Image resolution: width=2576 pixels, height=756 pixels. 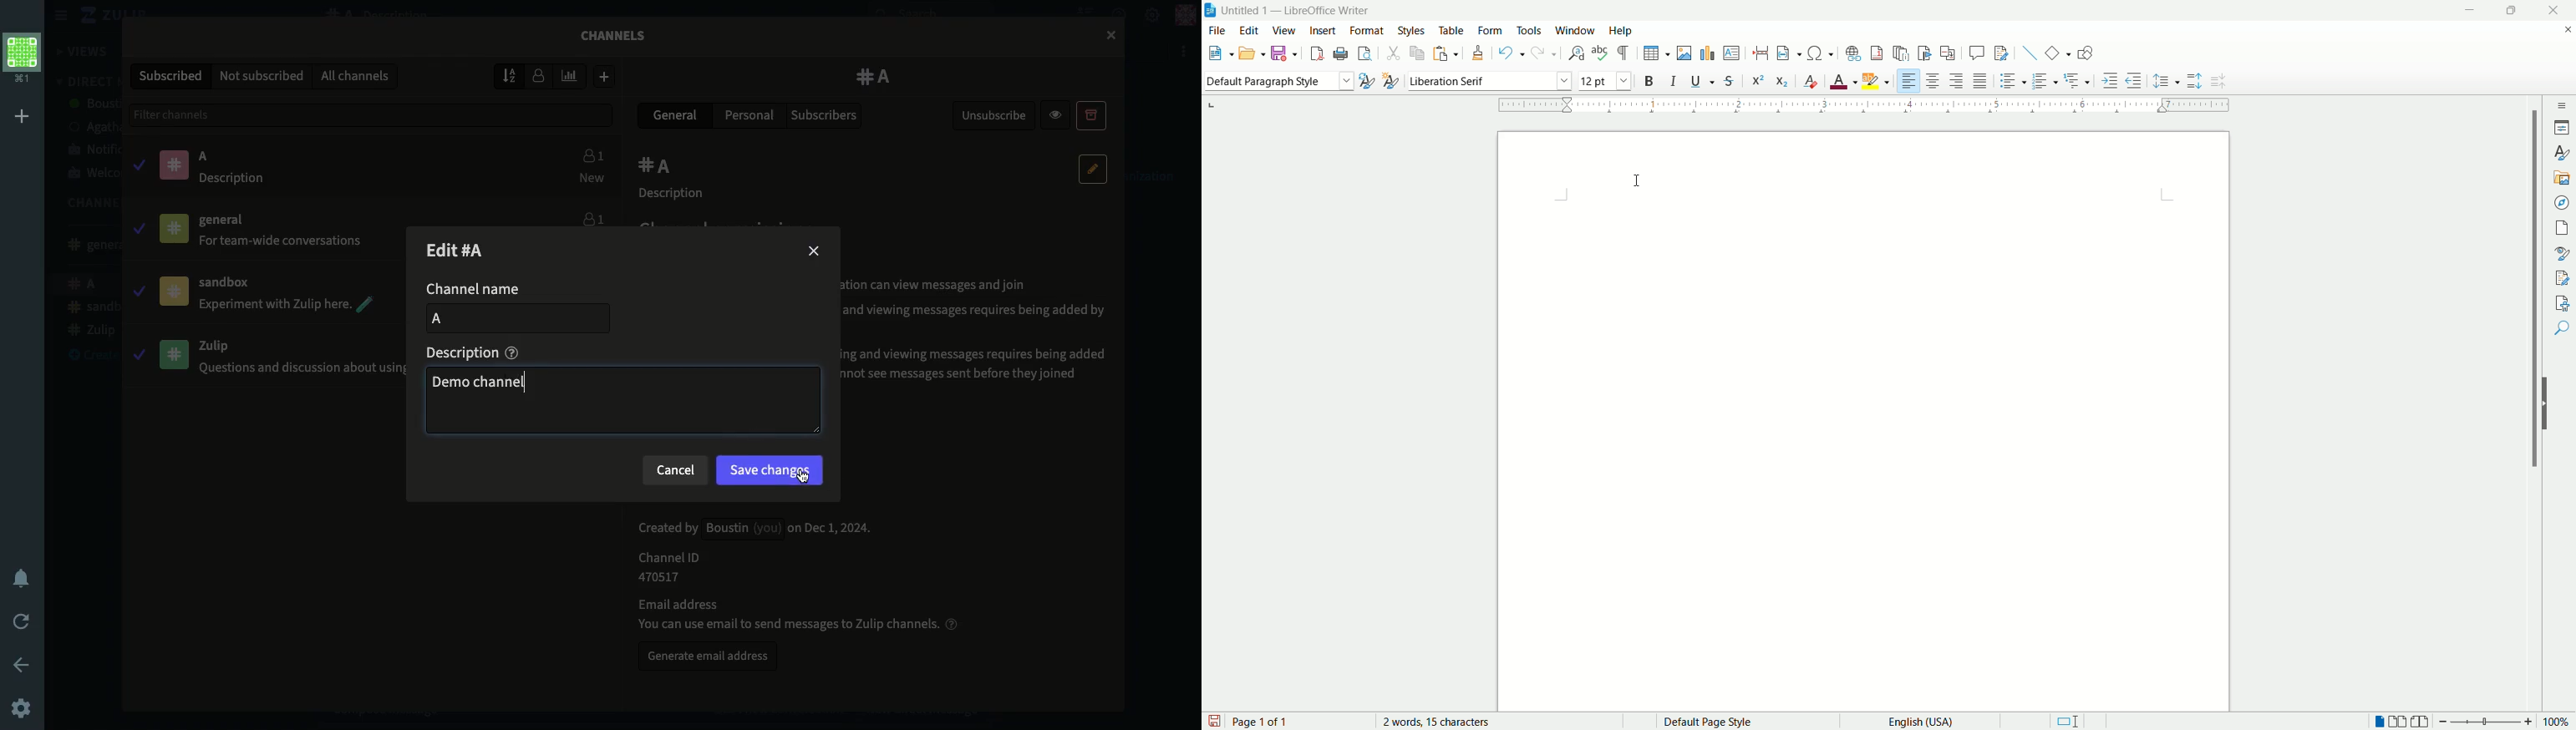 What do you see at coordinates (1820, 52) in the screenshot?
I see `insert symbol` at bounding box center [1820, 52].